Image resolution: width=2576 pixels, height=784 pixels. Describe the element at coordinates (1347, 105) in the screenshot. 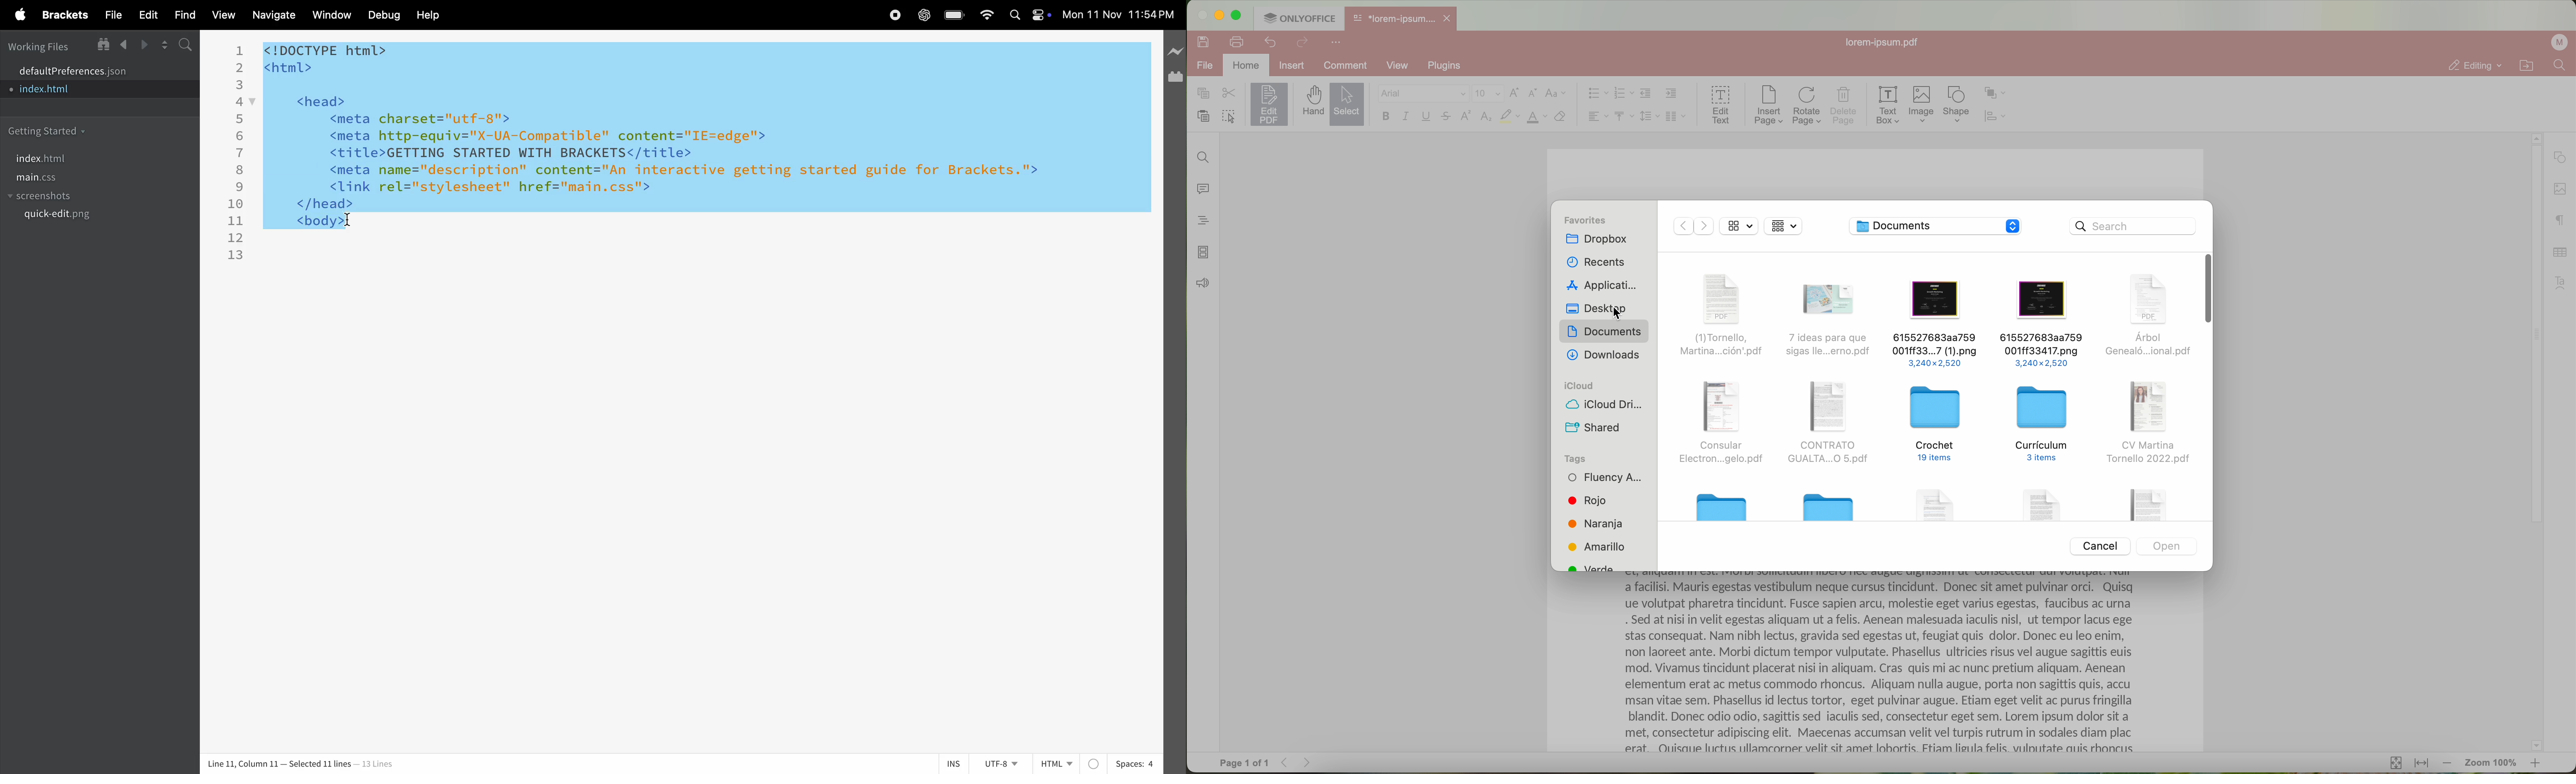

I see `select` at that location.